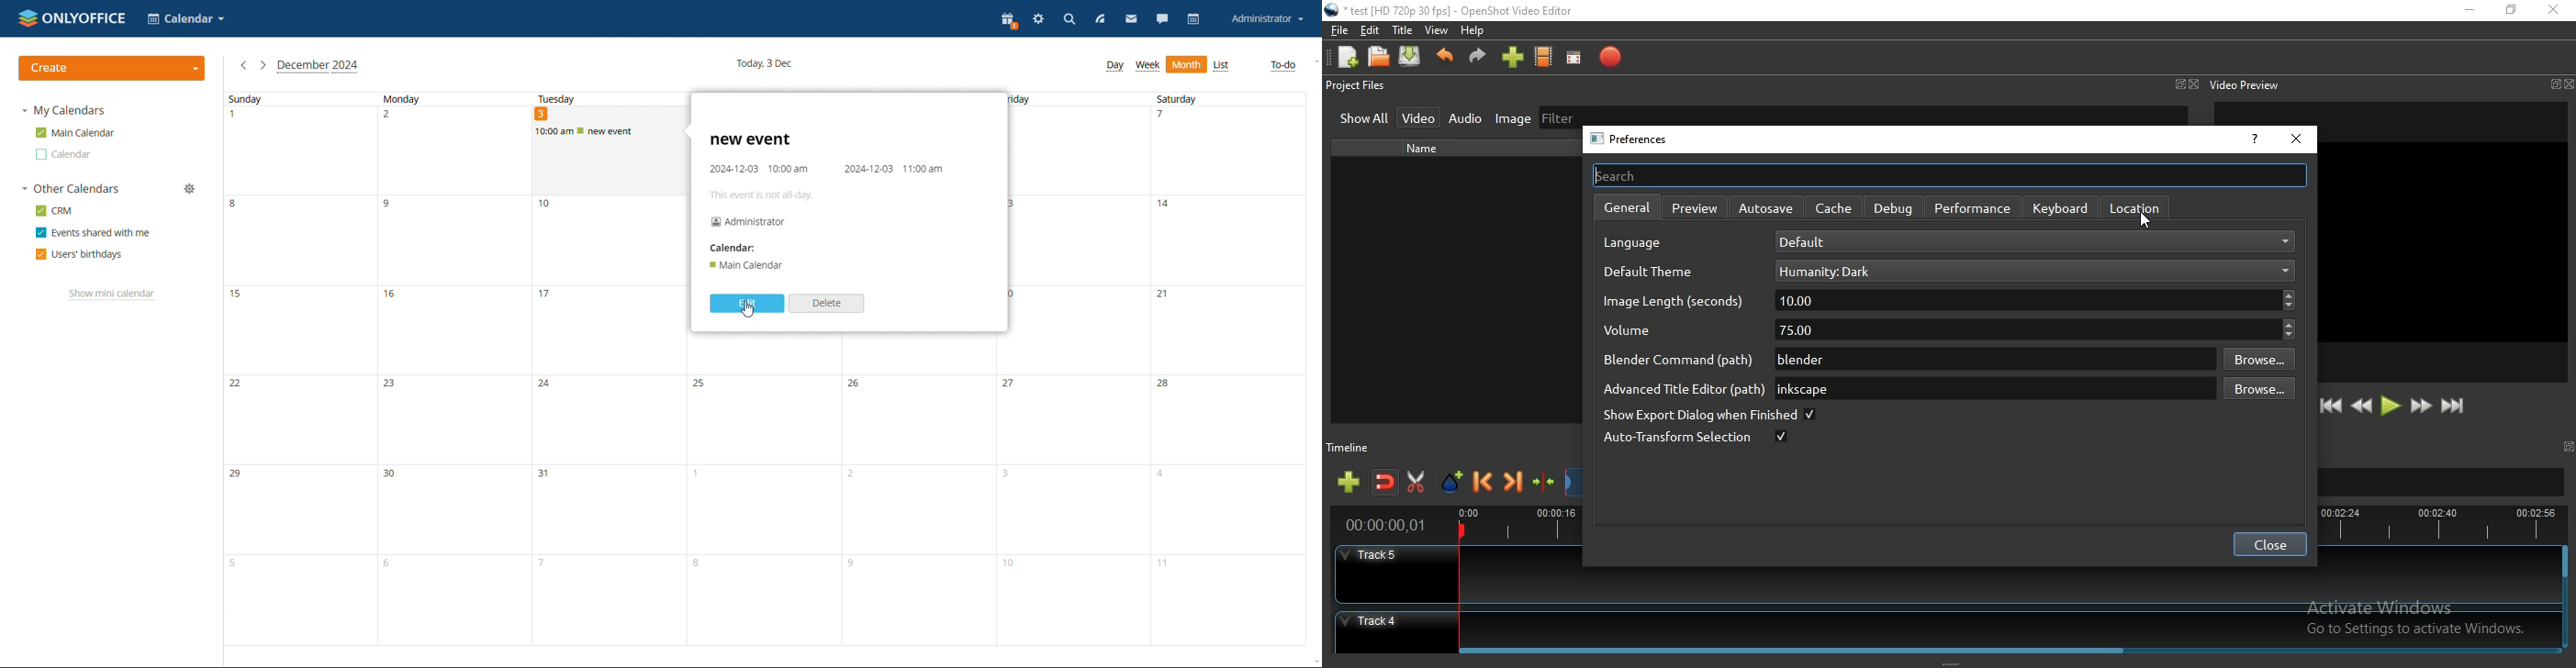 This screenshot has width=2576, height=672. I want to click on Sunday, so click(297, 98).